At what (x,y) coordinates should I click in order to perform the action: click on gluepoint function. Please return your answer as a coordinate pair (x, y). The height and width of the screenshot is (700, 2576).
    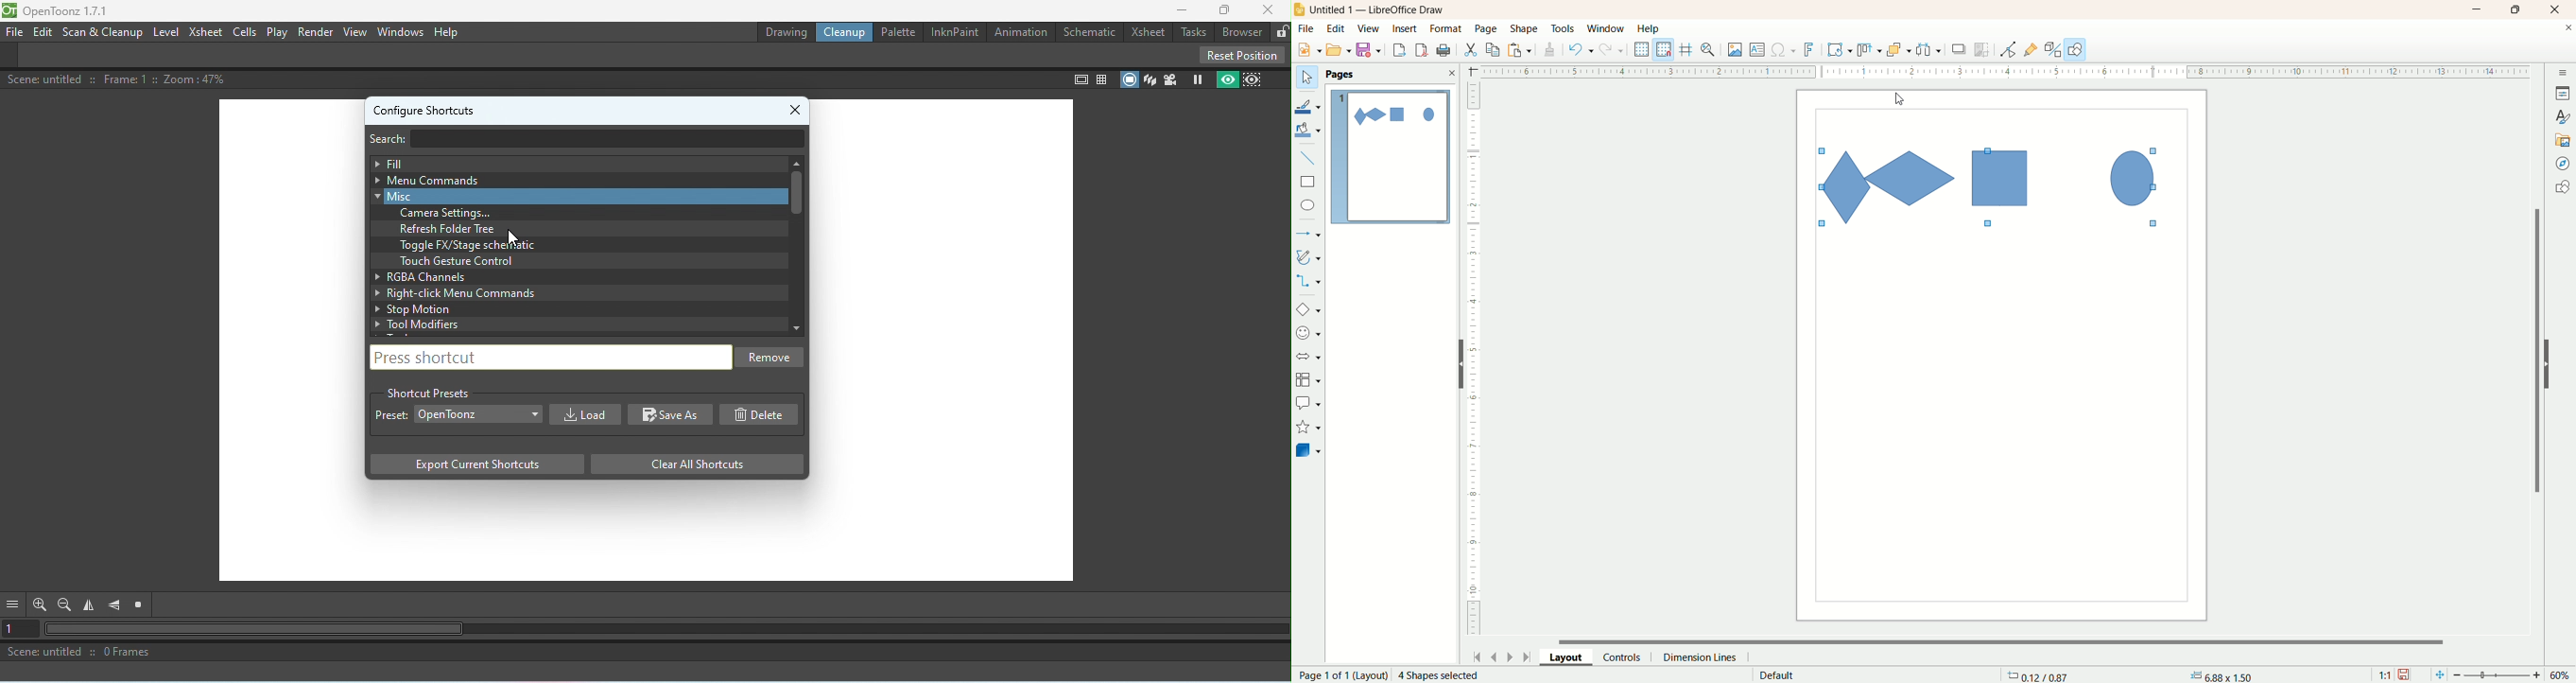
    Looking at the image, I should click on (2031, 50).